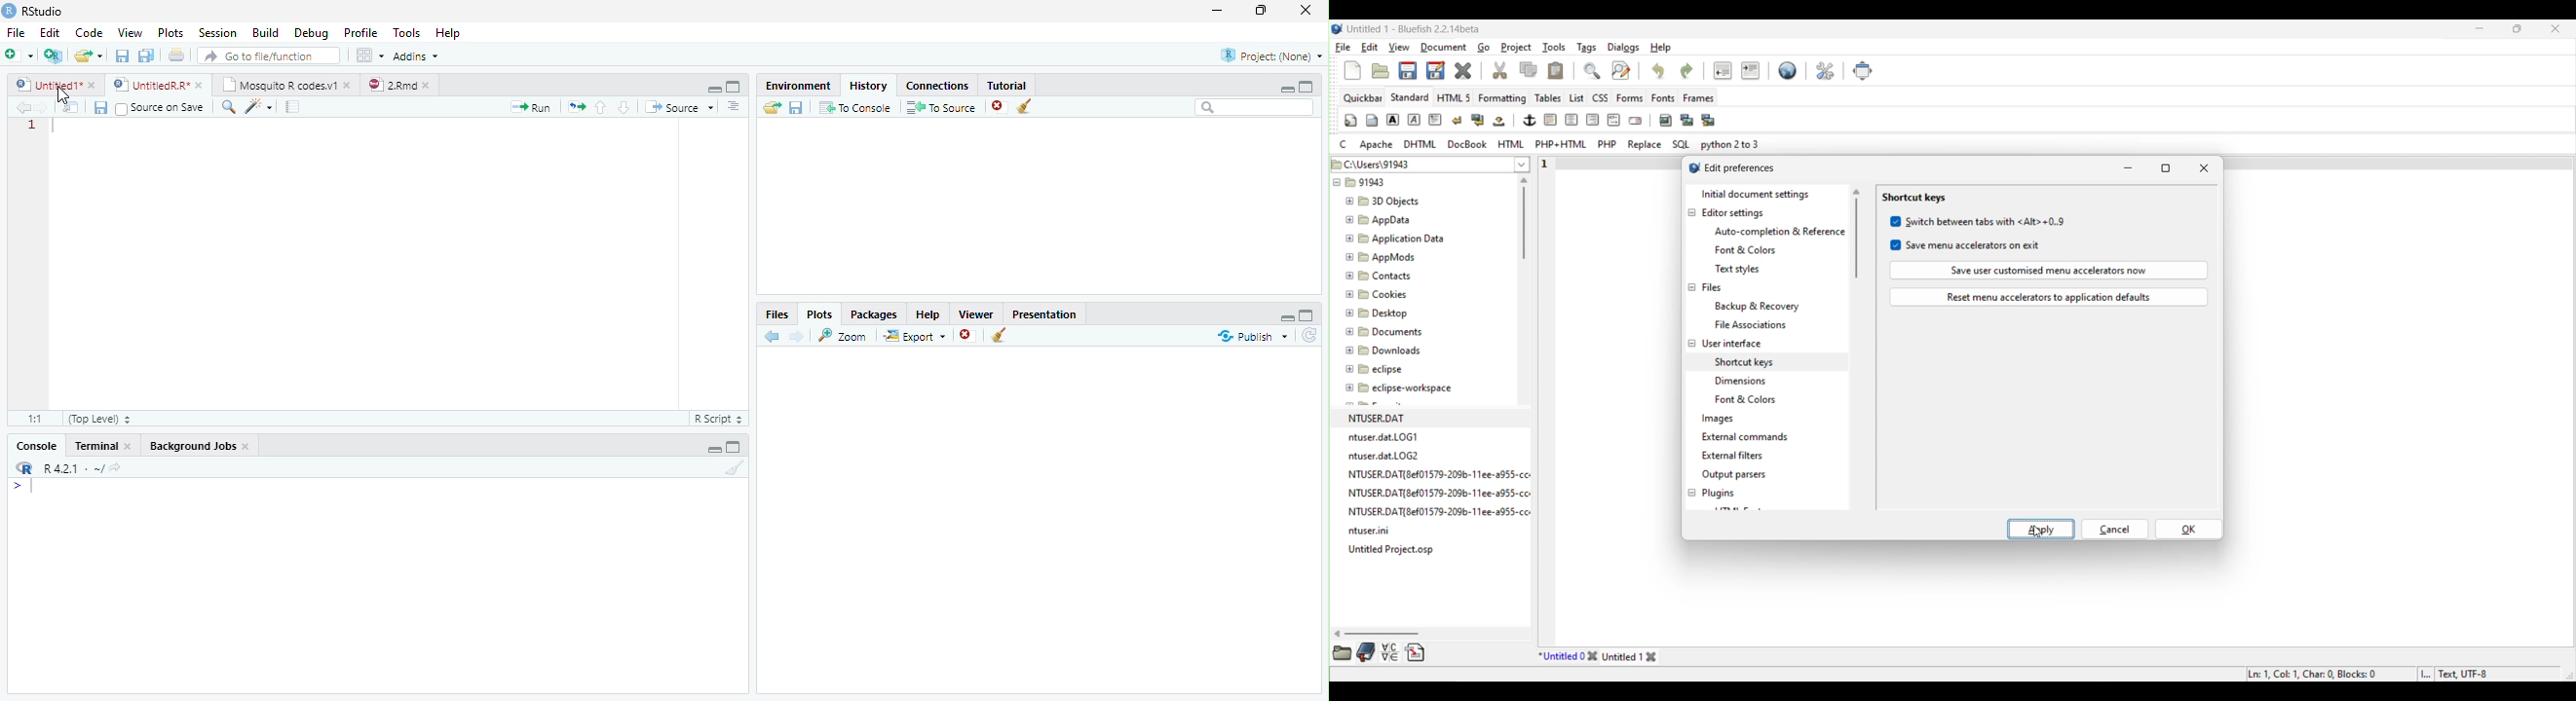 Image resolution: width=2576 pixels, height=728 pixels. Describe the element at coordinates (737, 446) in the screenshot. I see `Full Height` at that location.